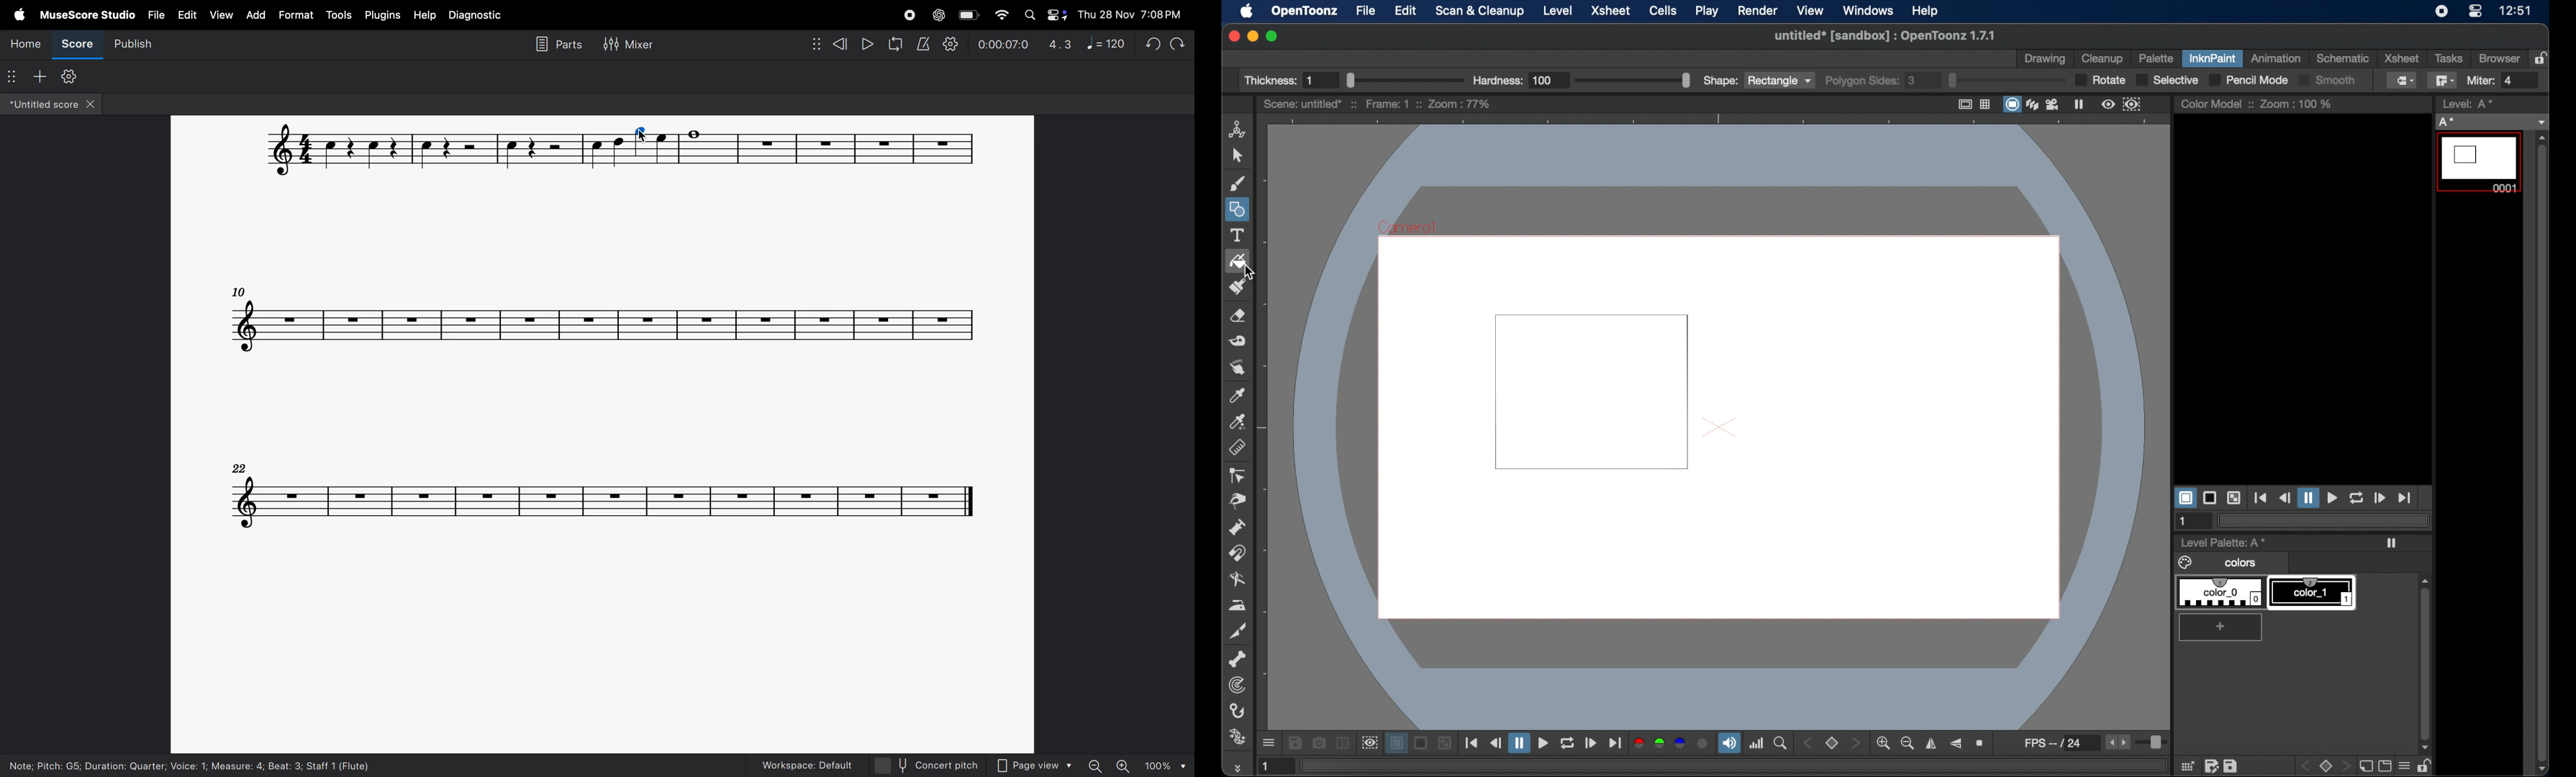  What do you see at coordinates (923, 764) in the screenshot?
I see `concert pitch` at bounding box center [923, 764].